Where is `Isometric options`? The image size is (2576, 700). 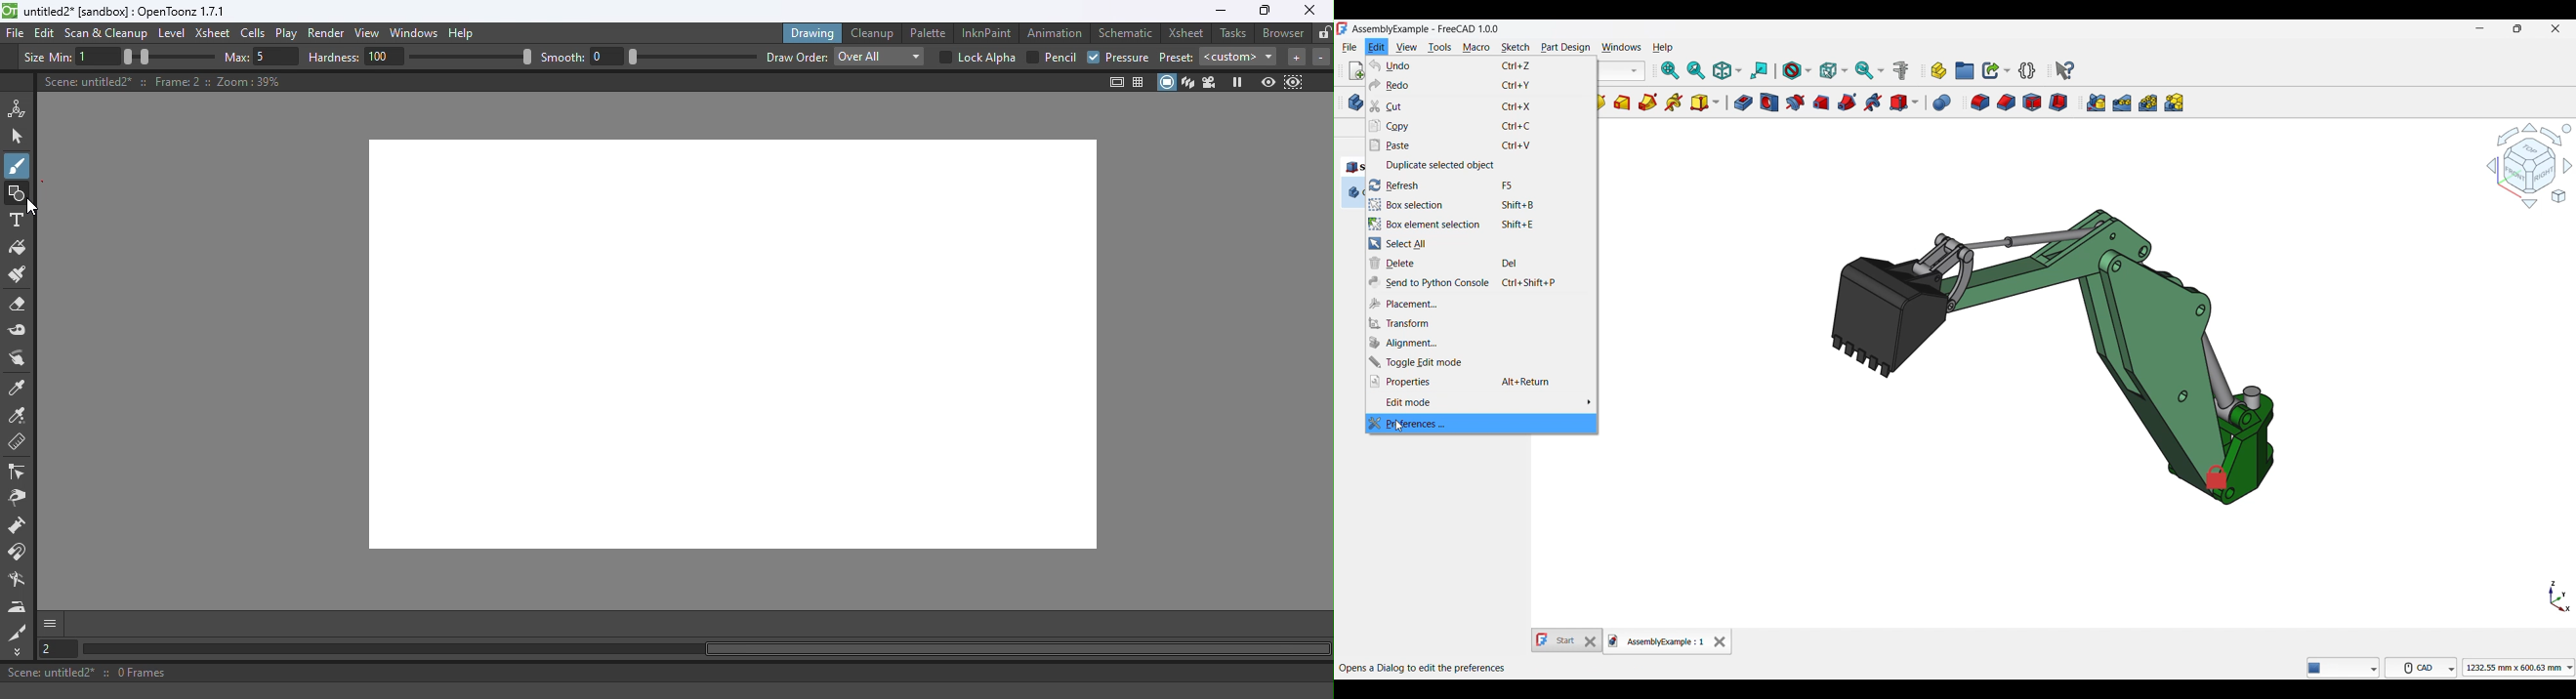 Isometric options is located at coordinates (1728, 71).